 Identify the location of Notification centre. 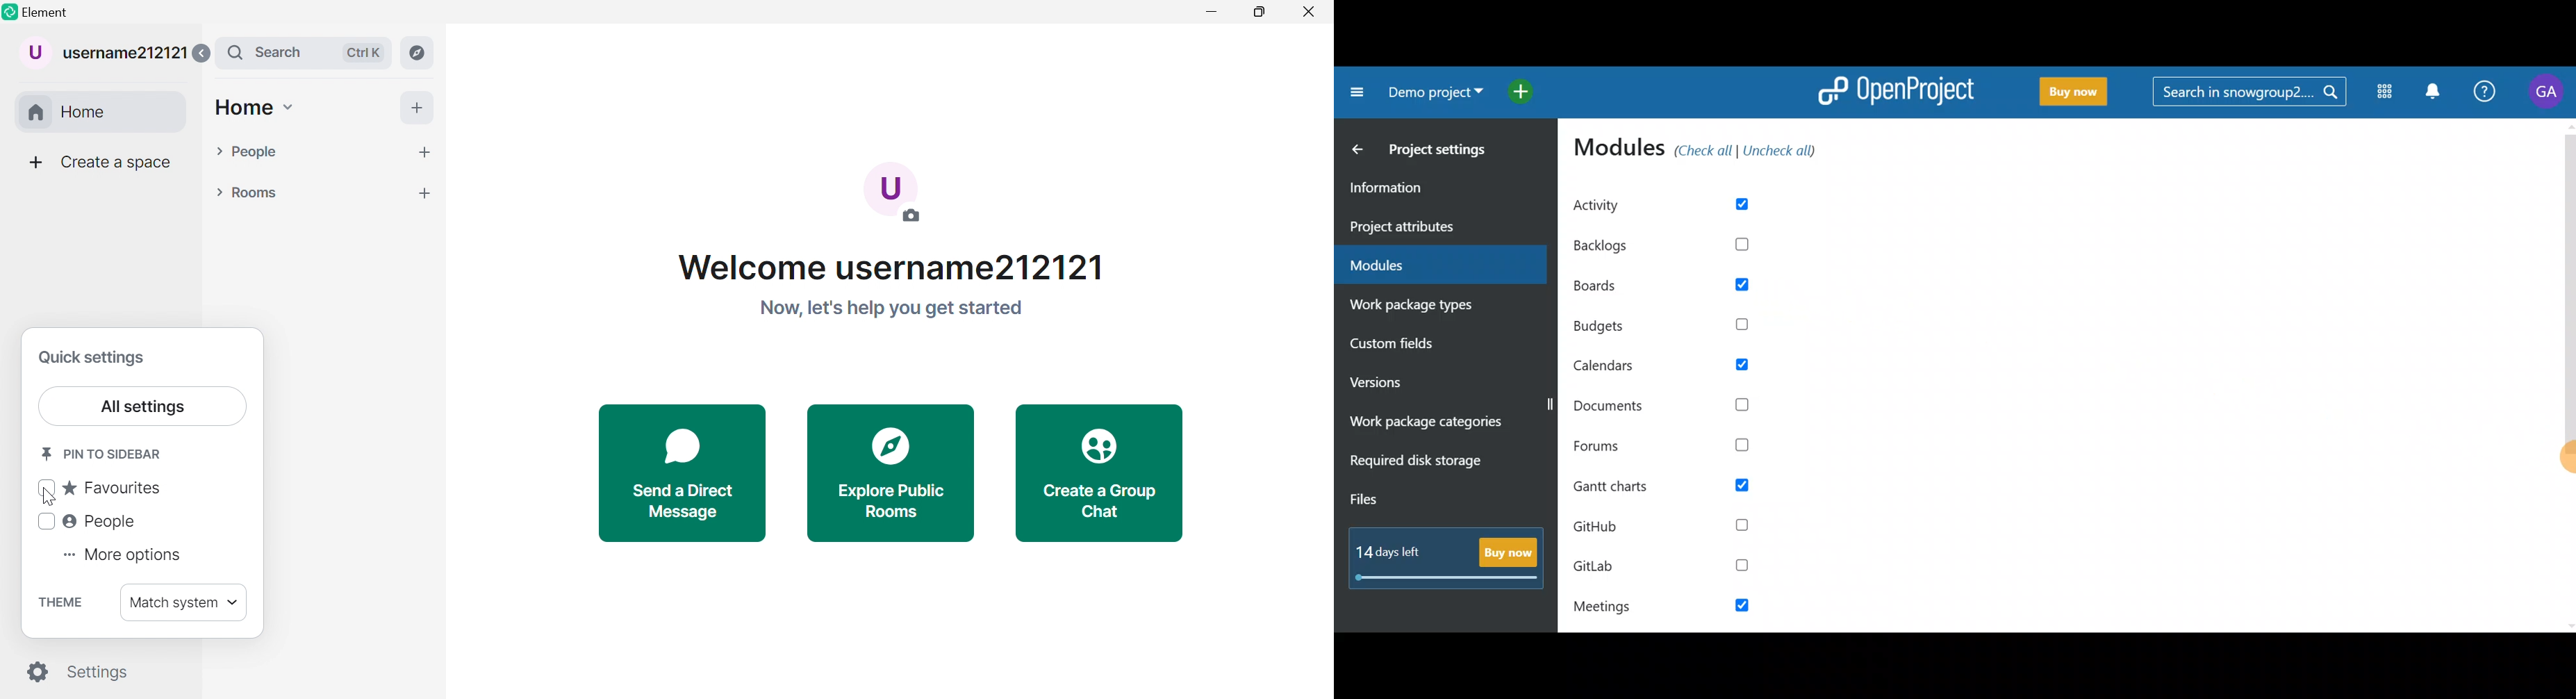
(2436, 94).